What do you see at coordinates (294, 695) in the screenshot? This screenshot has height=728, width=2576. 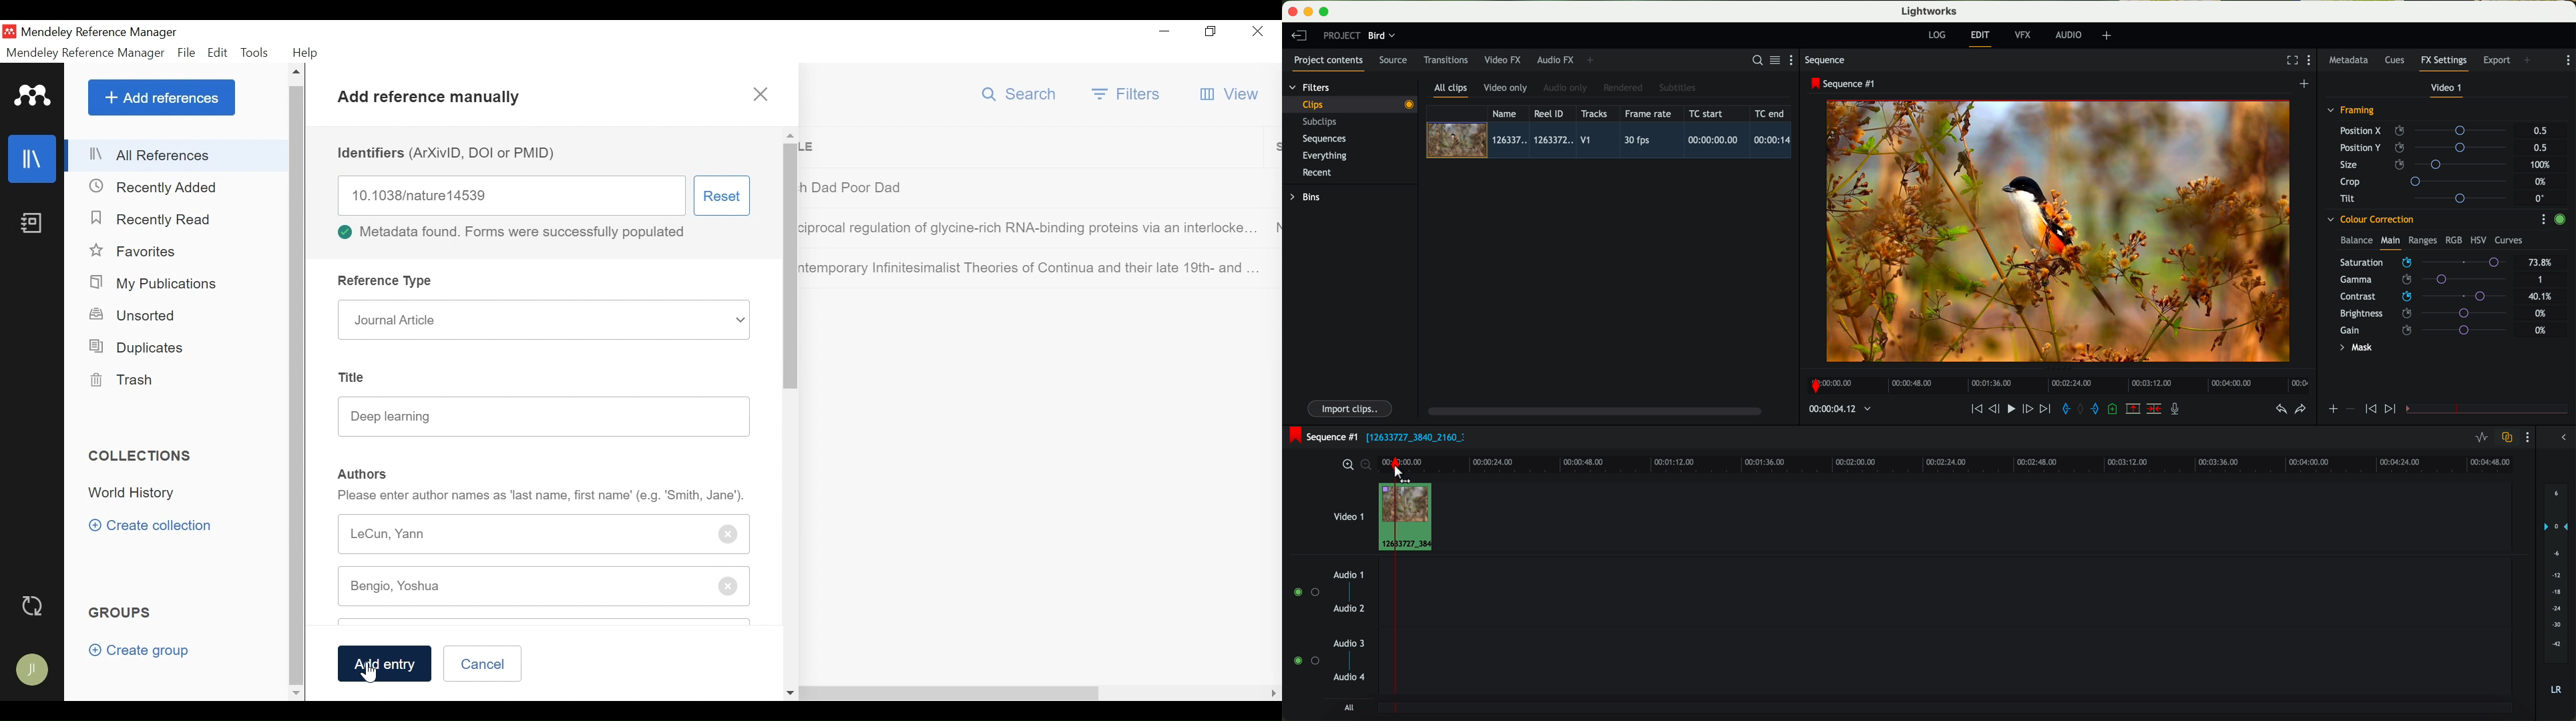 I see `Scroll down` at bounding box center [294, 695].